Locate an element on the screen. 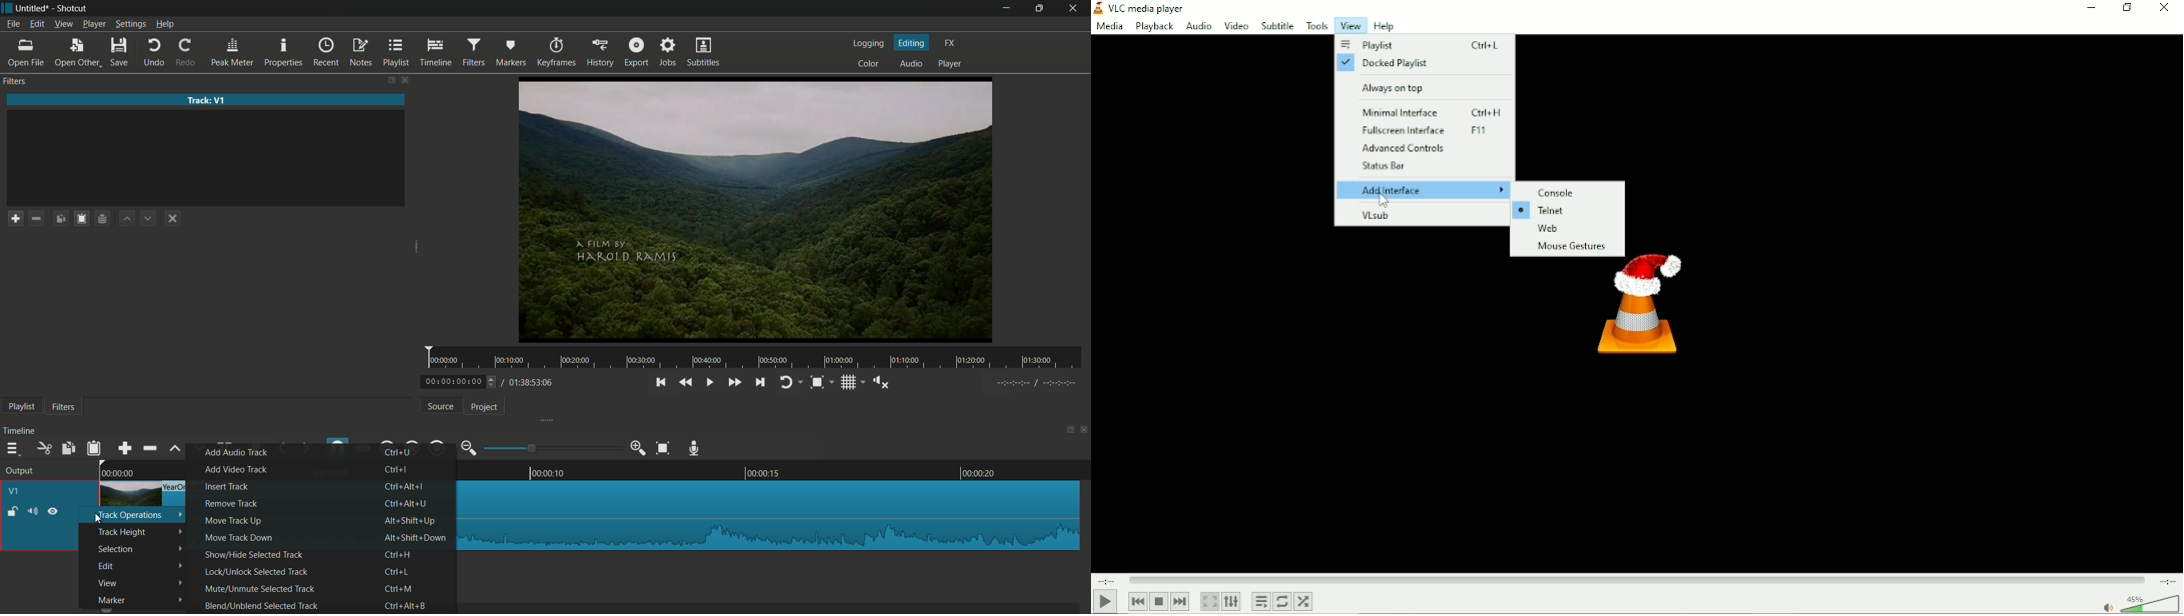 This screenshot has height=616, width=2184. Subtitle is located at coordinates (1279, 26).